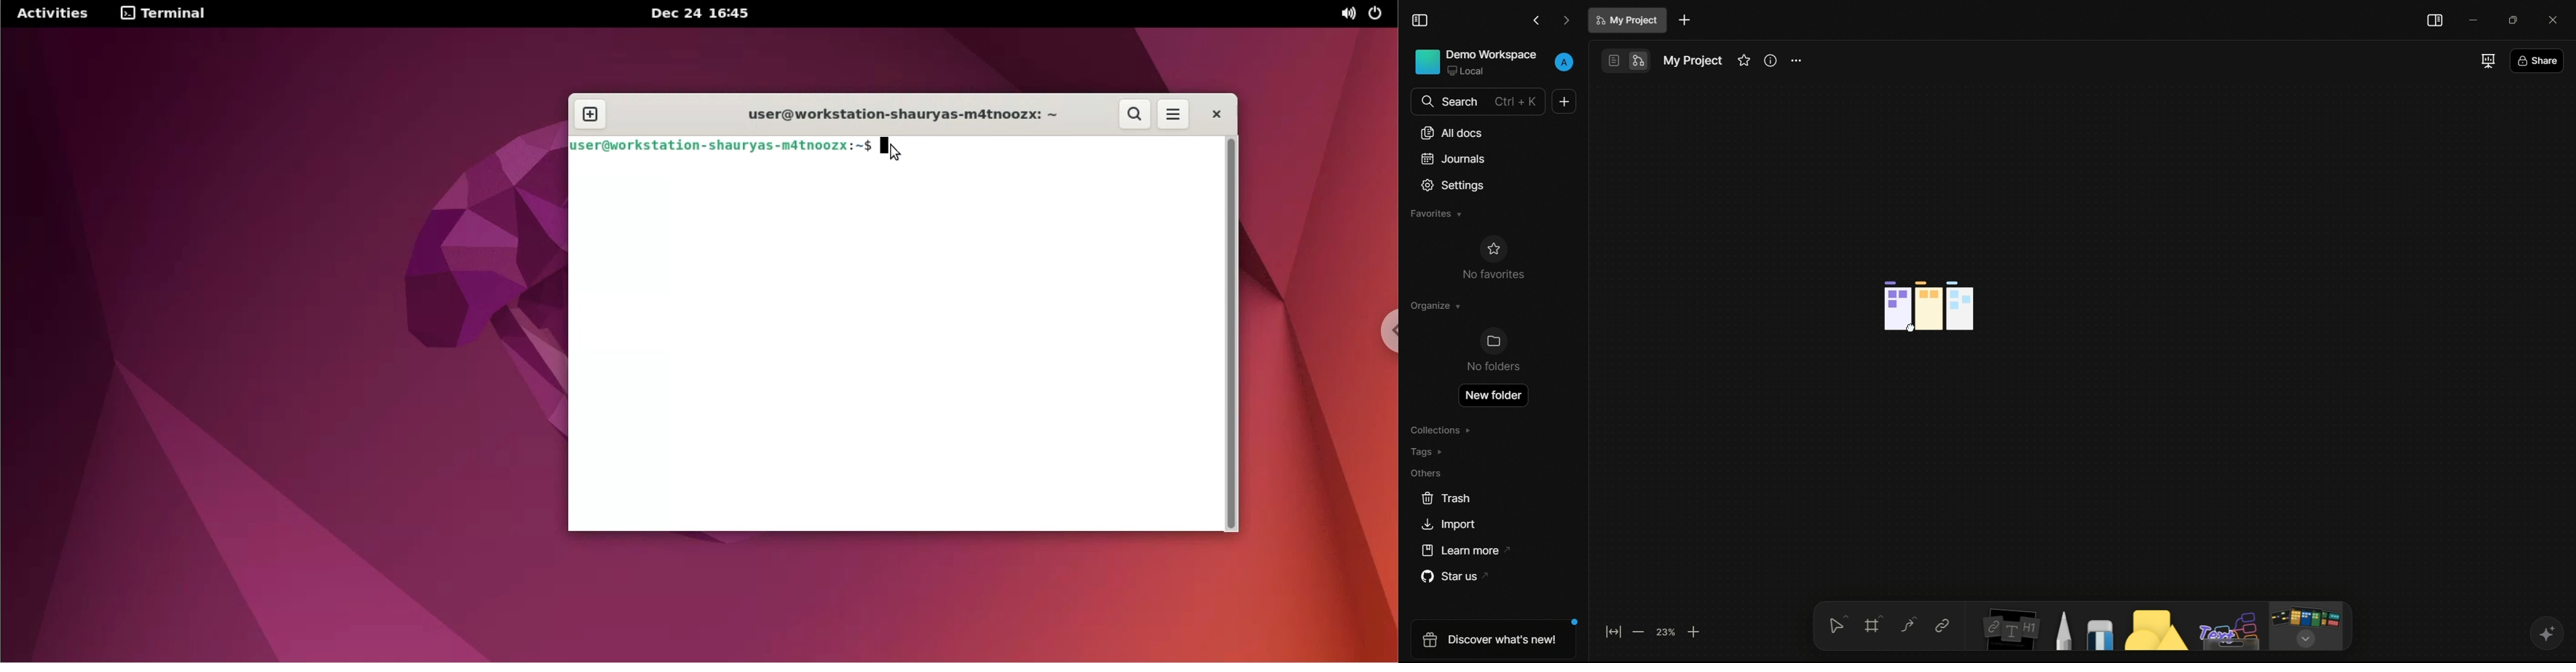  I want to click on no folders, so click(1492, 350).